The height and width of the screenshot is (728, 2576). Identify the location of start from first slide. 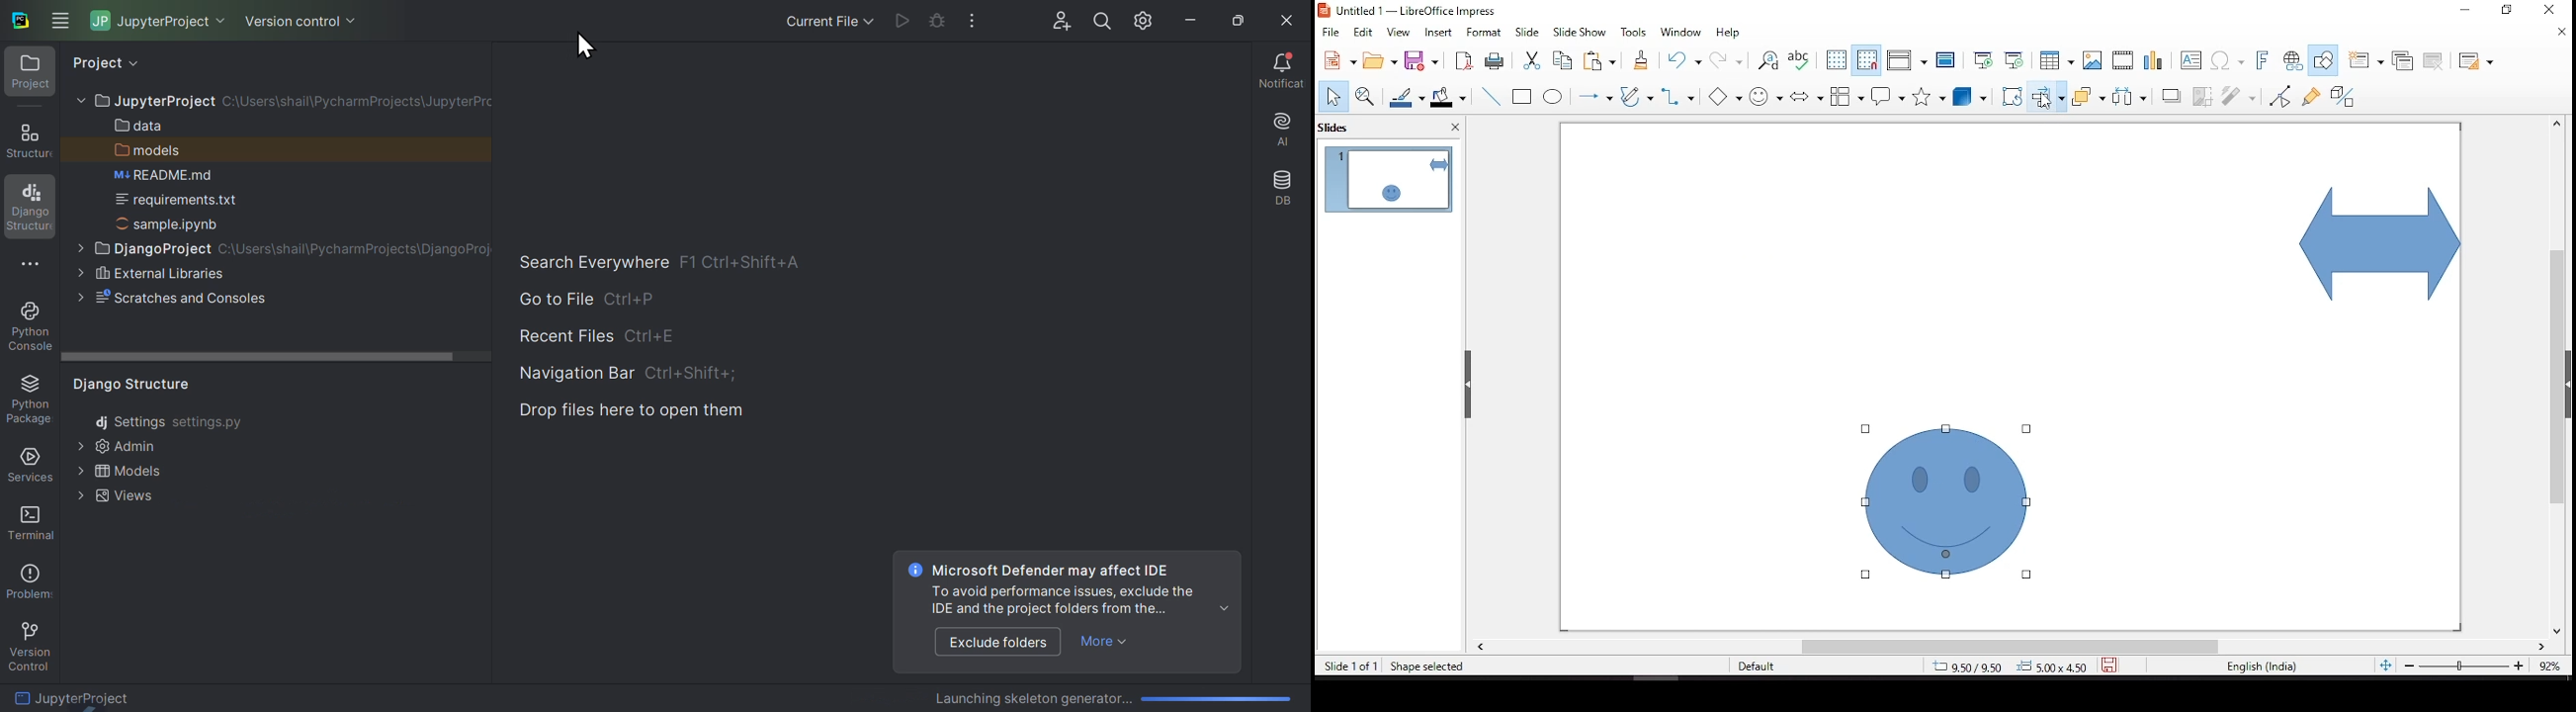
(1983, 59).